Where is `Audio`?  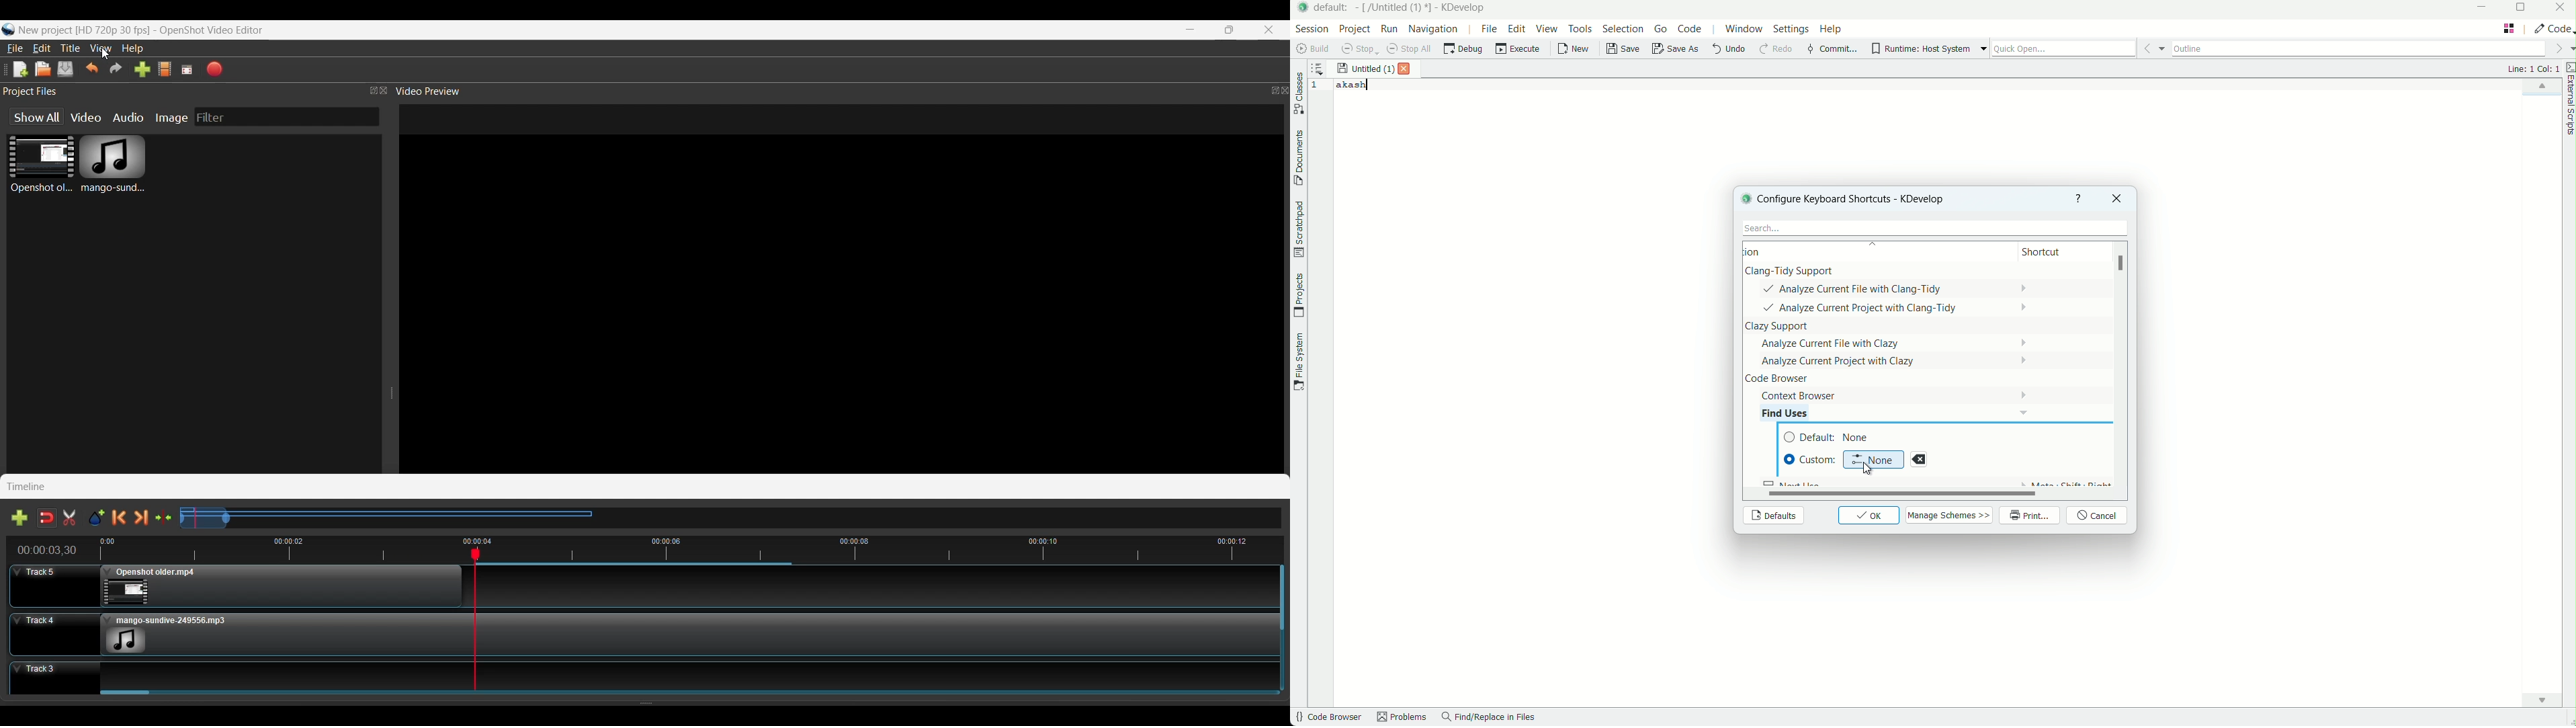
Audio is located at coordinates (128, 117).